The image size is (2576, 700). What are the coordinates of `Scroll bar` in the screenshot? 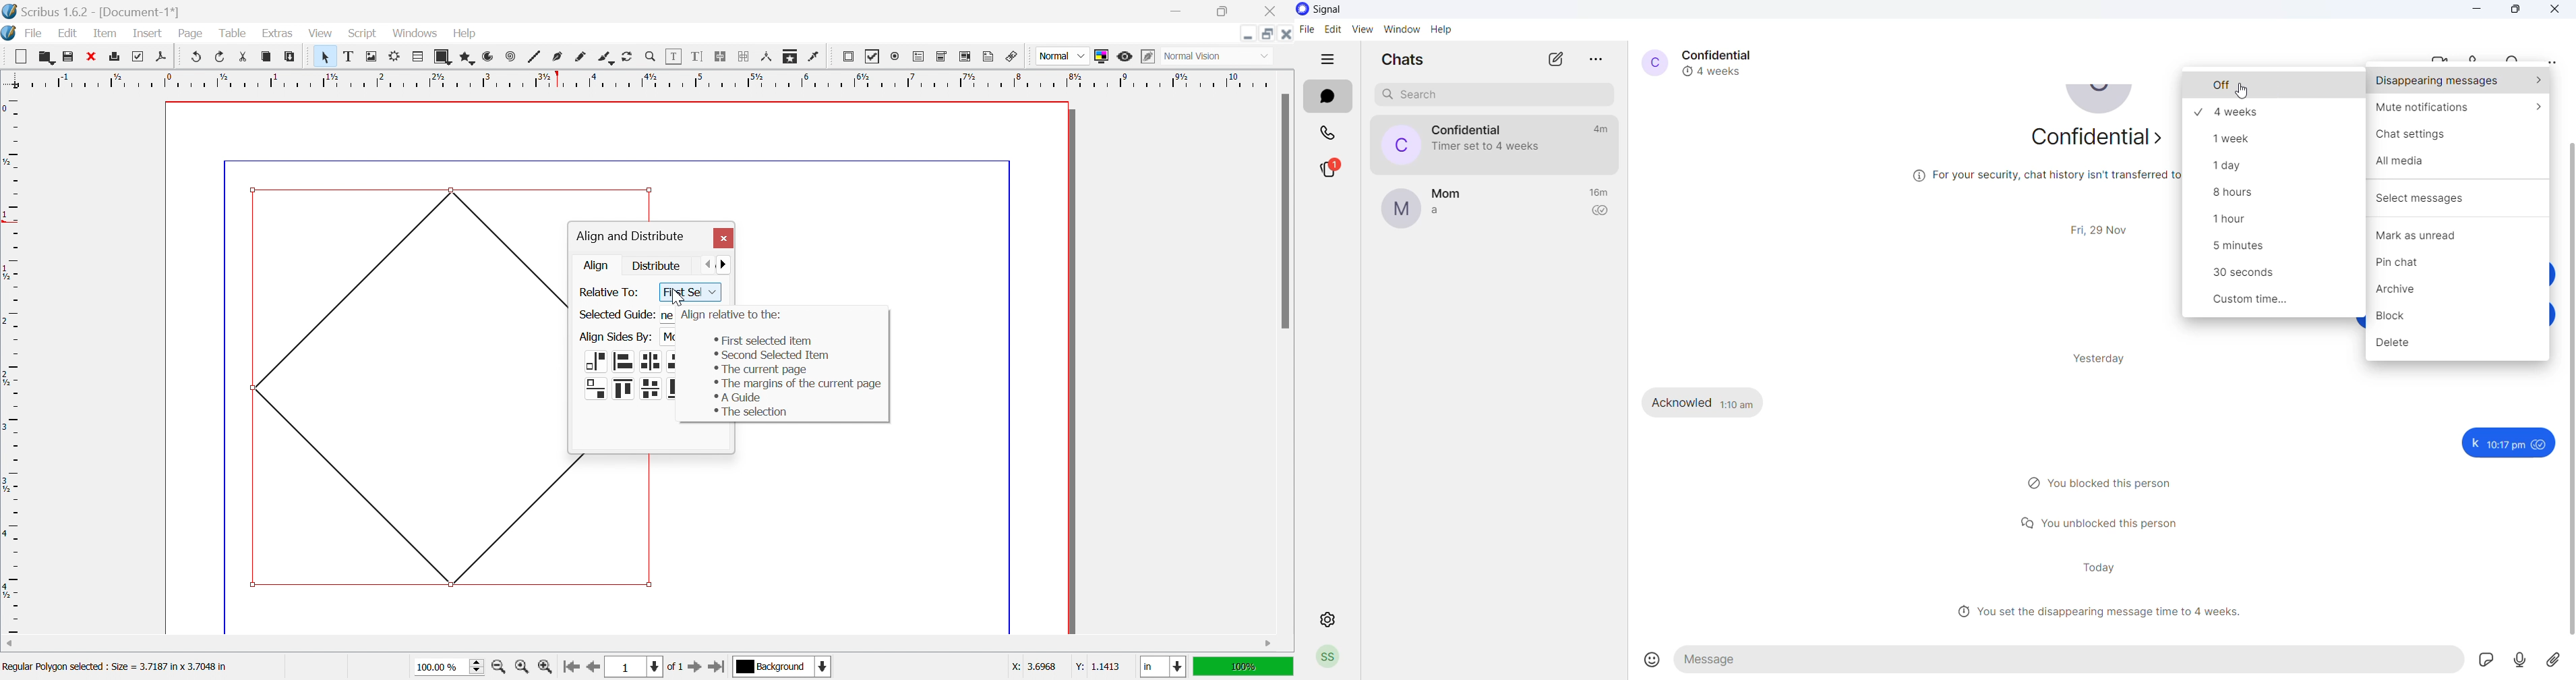 It's located at (1284, 210).